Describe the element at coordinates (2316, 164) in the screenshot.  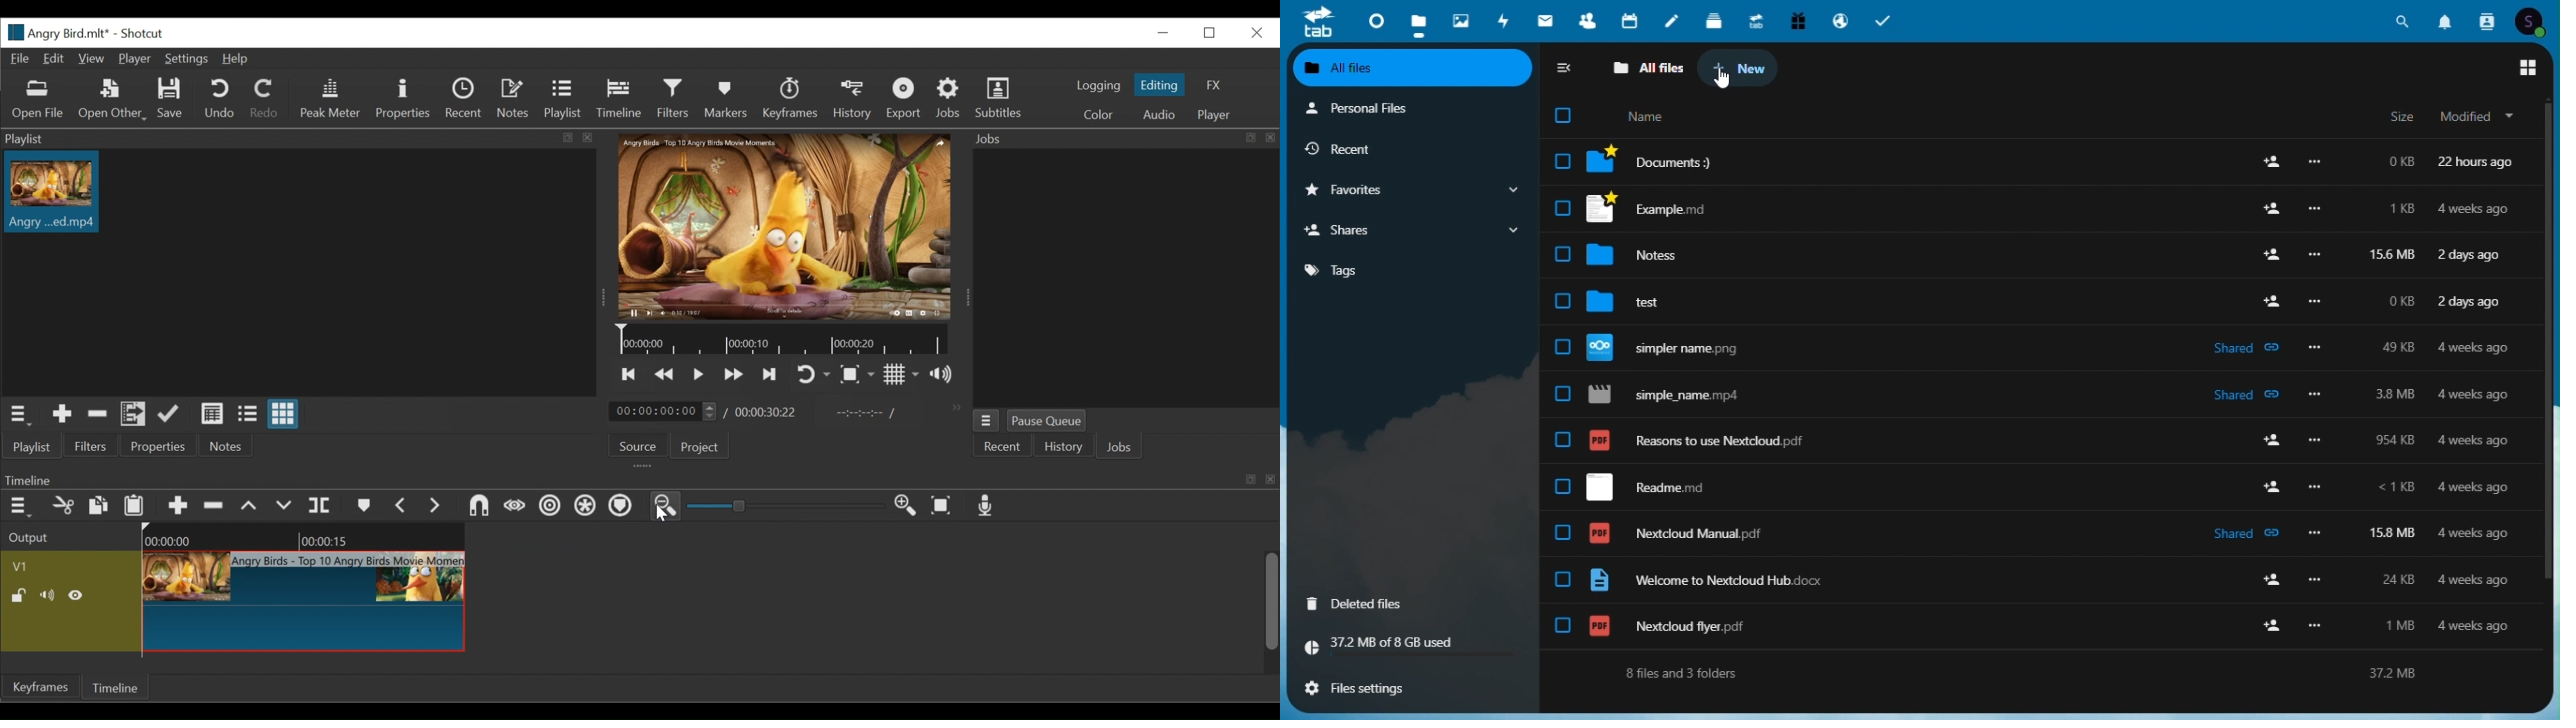
I see `` at that location.